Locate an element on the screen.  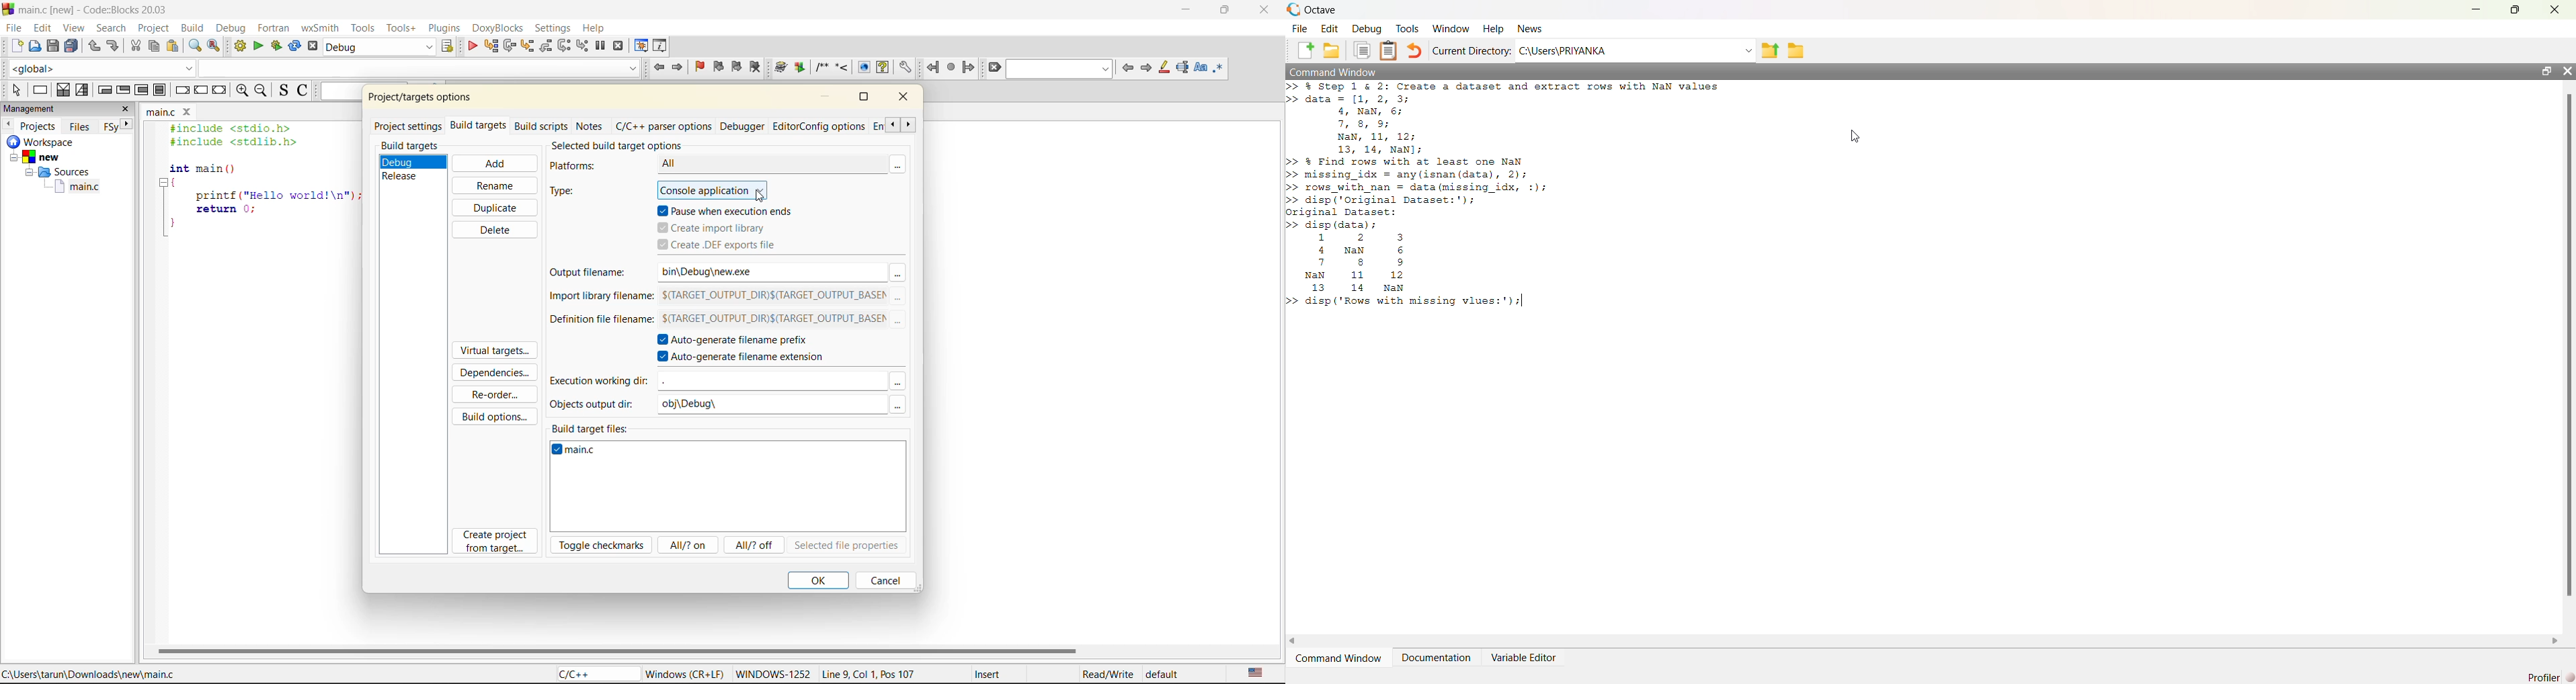
all/? on is located at coordinates (689, 544).